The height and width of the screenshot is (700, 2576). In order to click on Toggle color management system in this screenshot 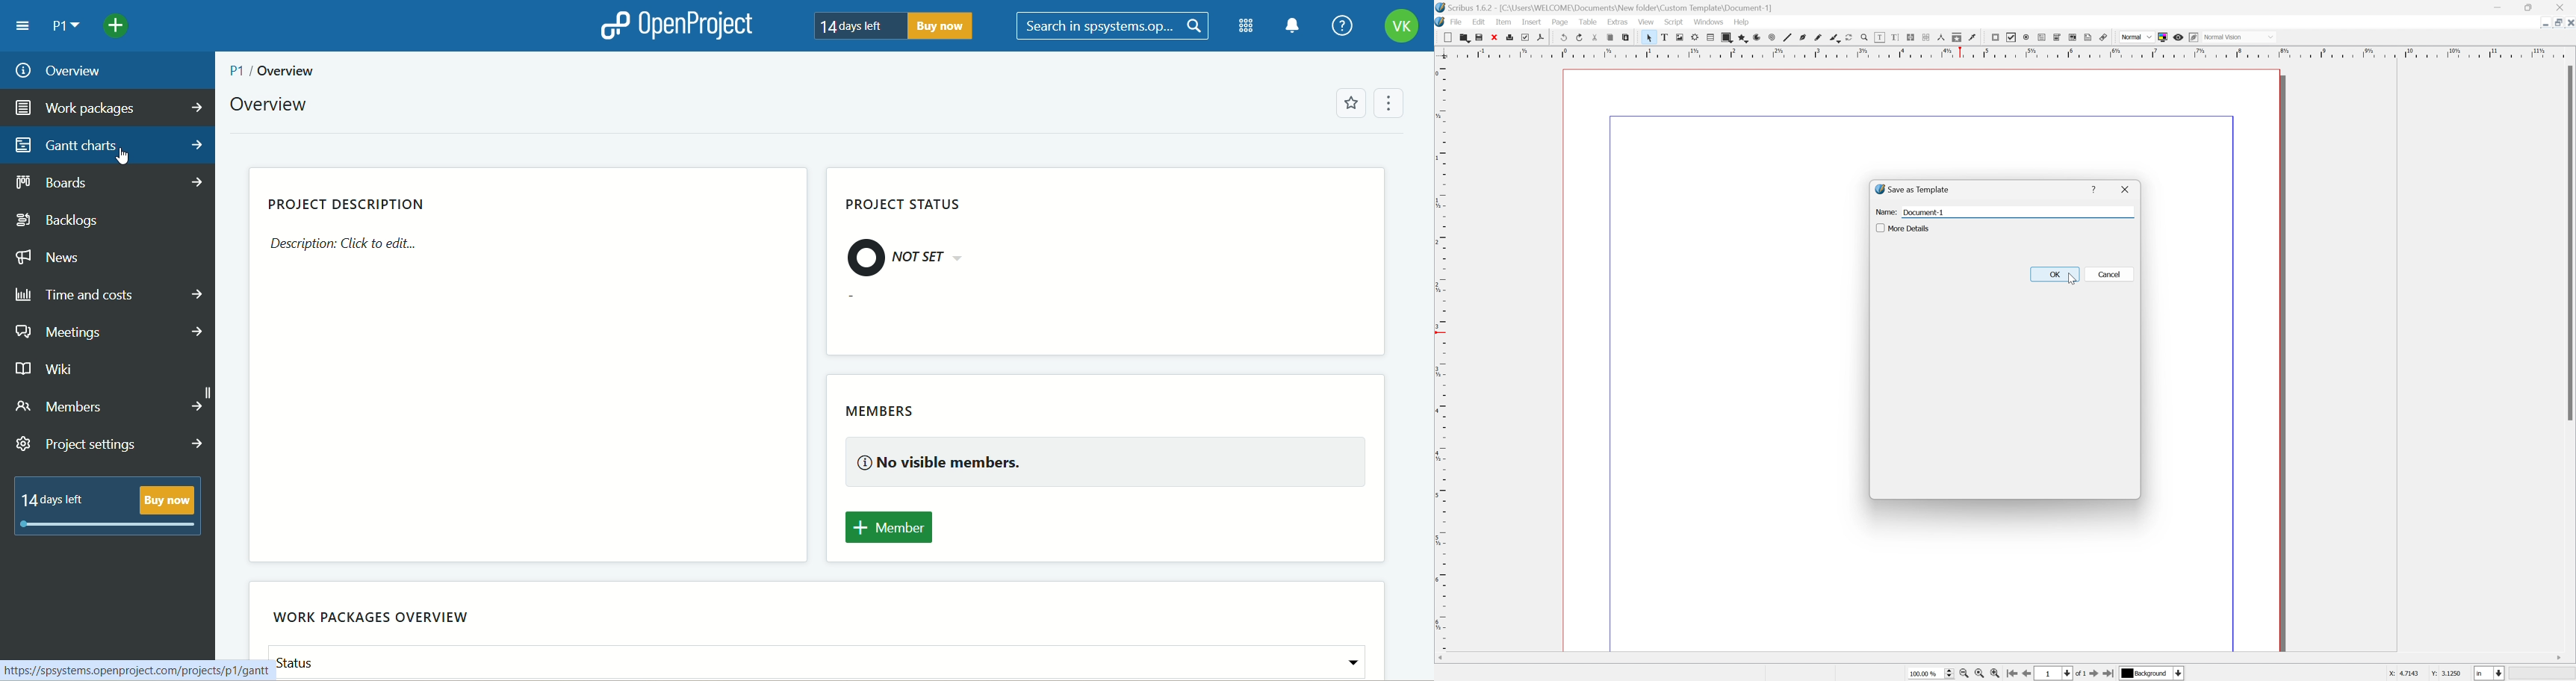, I will do `click(2164, 36)`.